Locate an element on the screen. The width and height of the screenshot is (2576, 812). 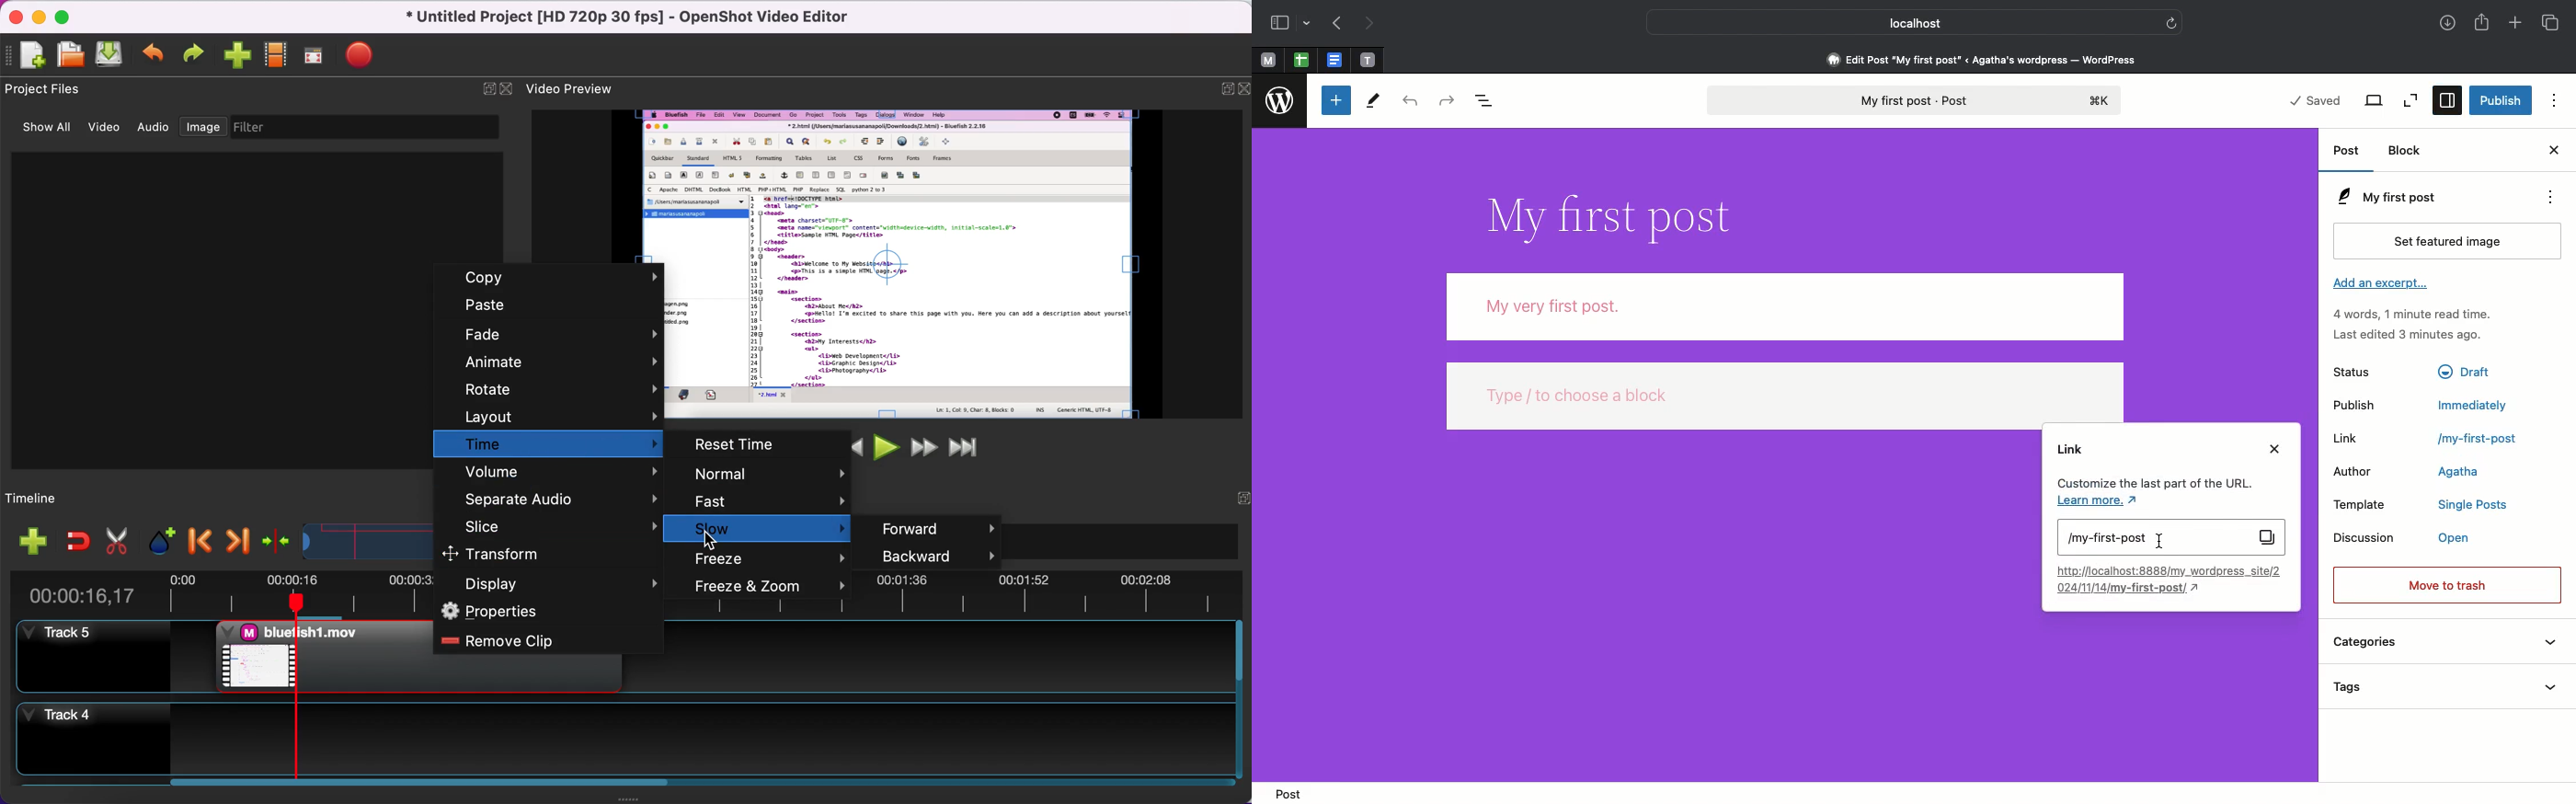
Immediately is located at coordinates (2475, 404).